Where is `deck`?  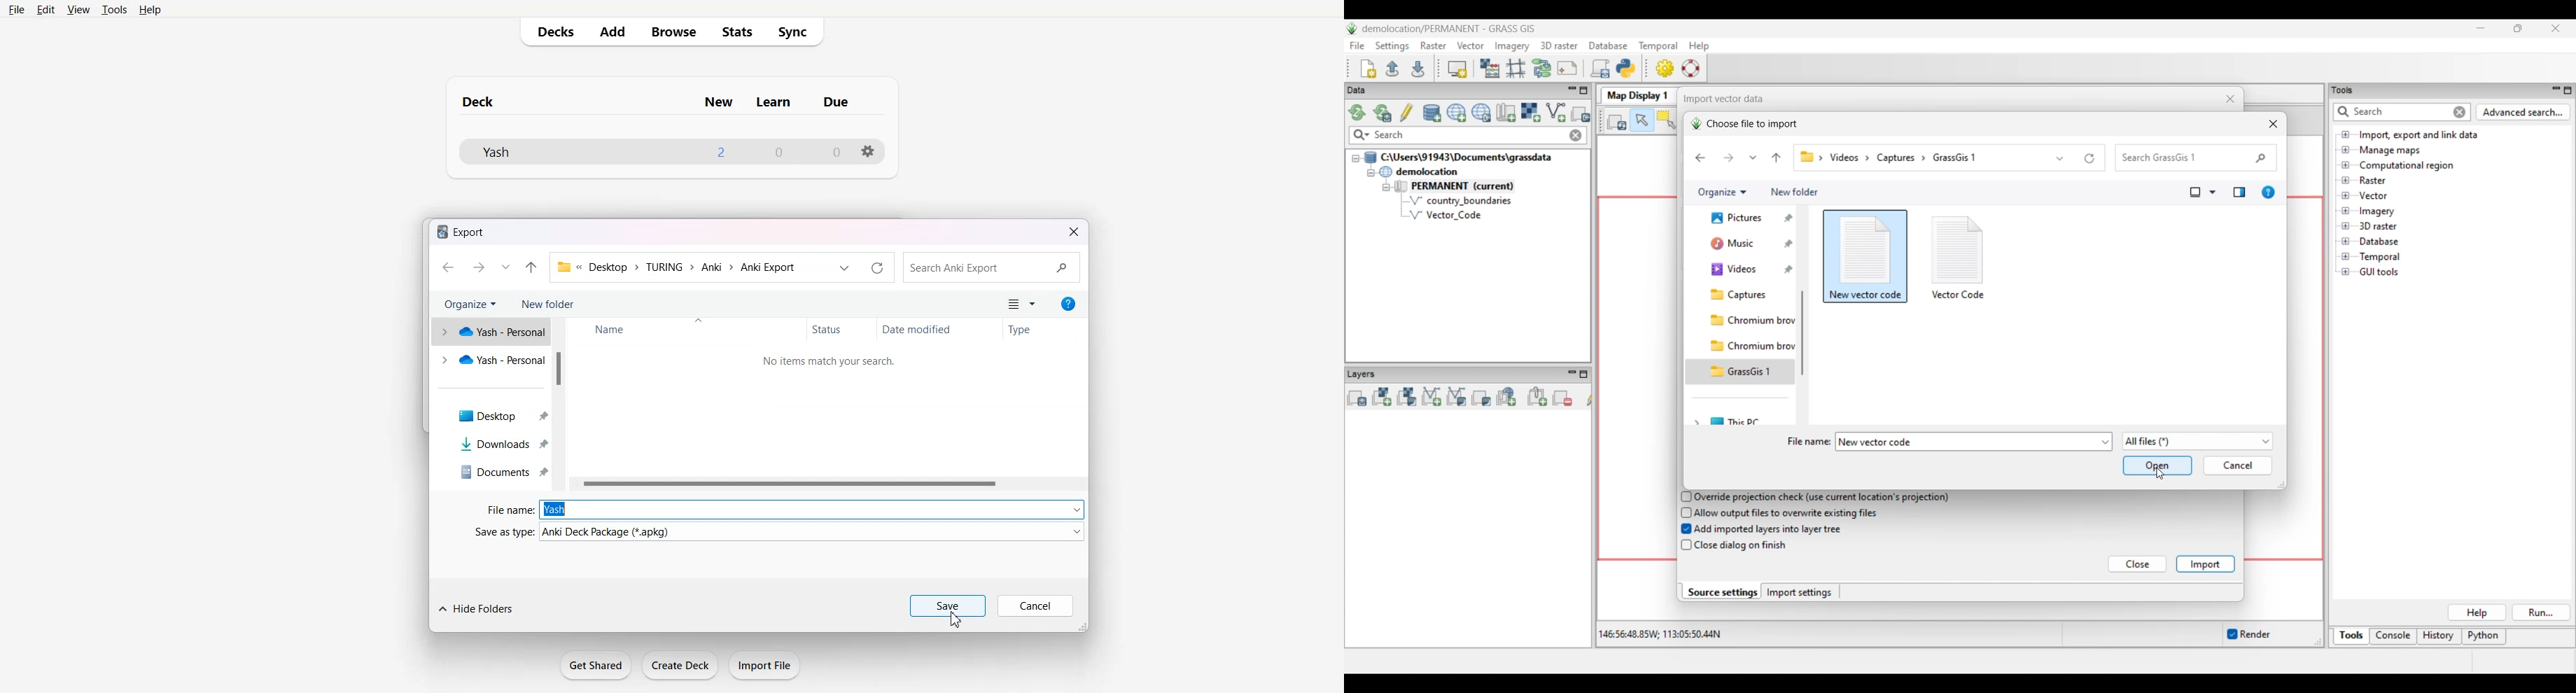 deck is located at coordinates (491, 100).